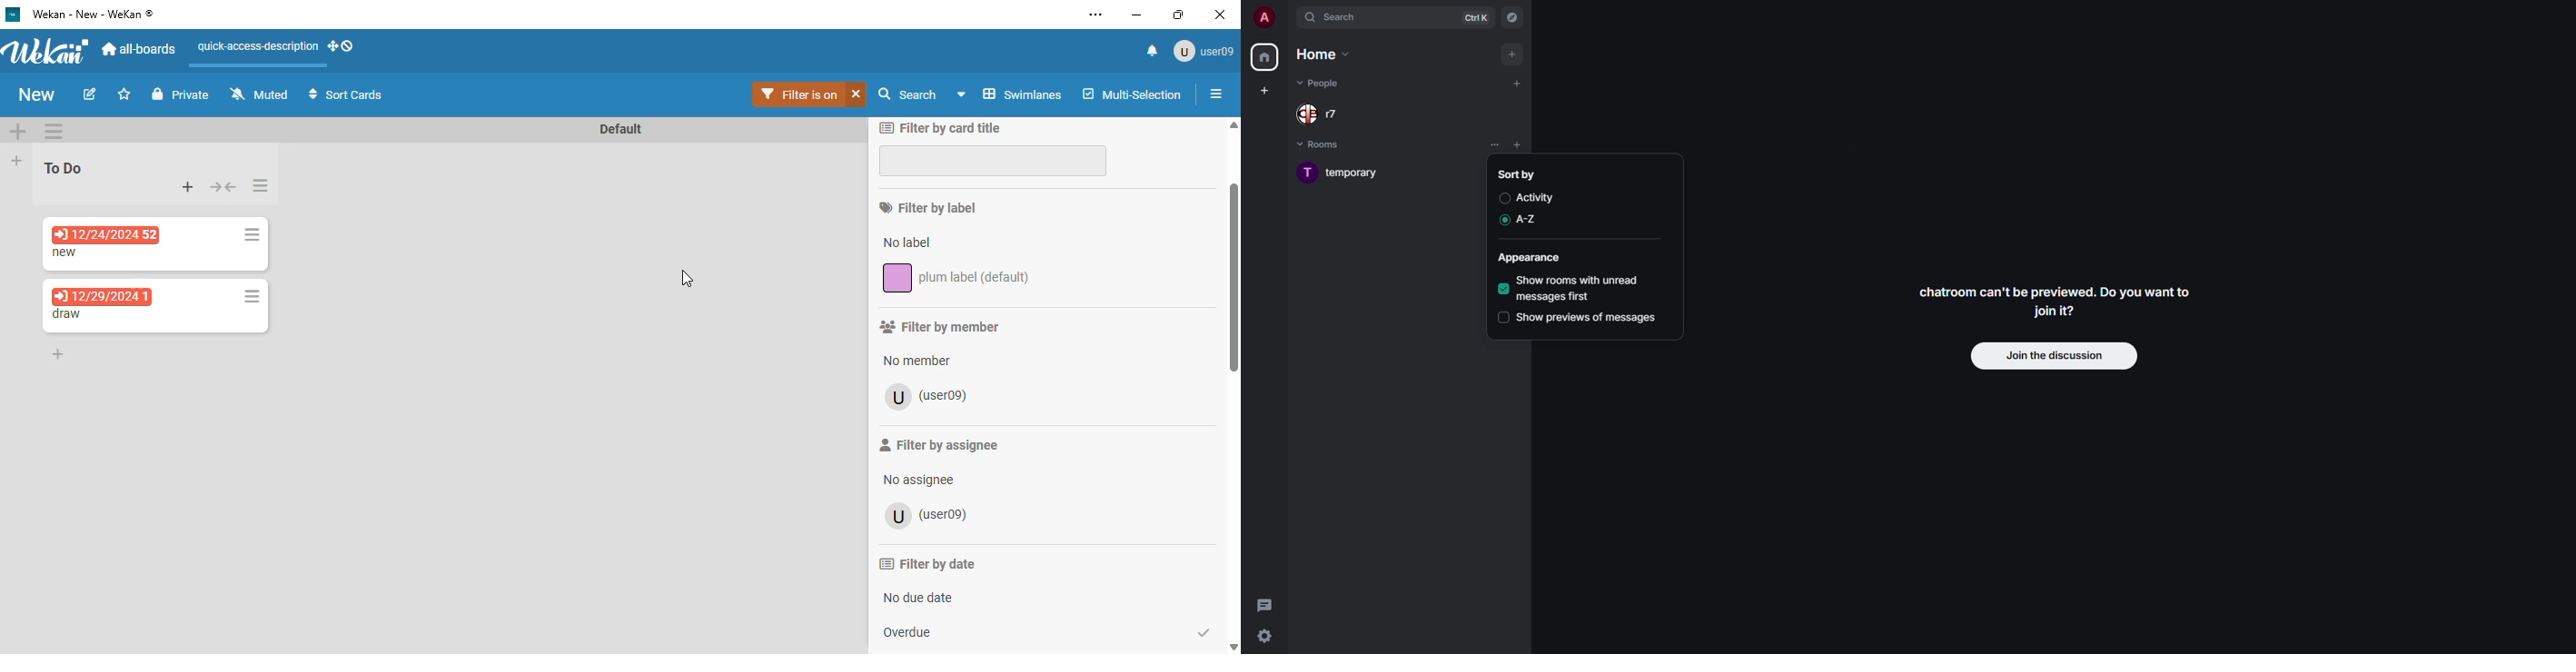 This screenshot has height=672, width=2576. I want to click on muted, so click(259, 94).